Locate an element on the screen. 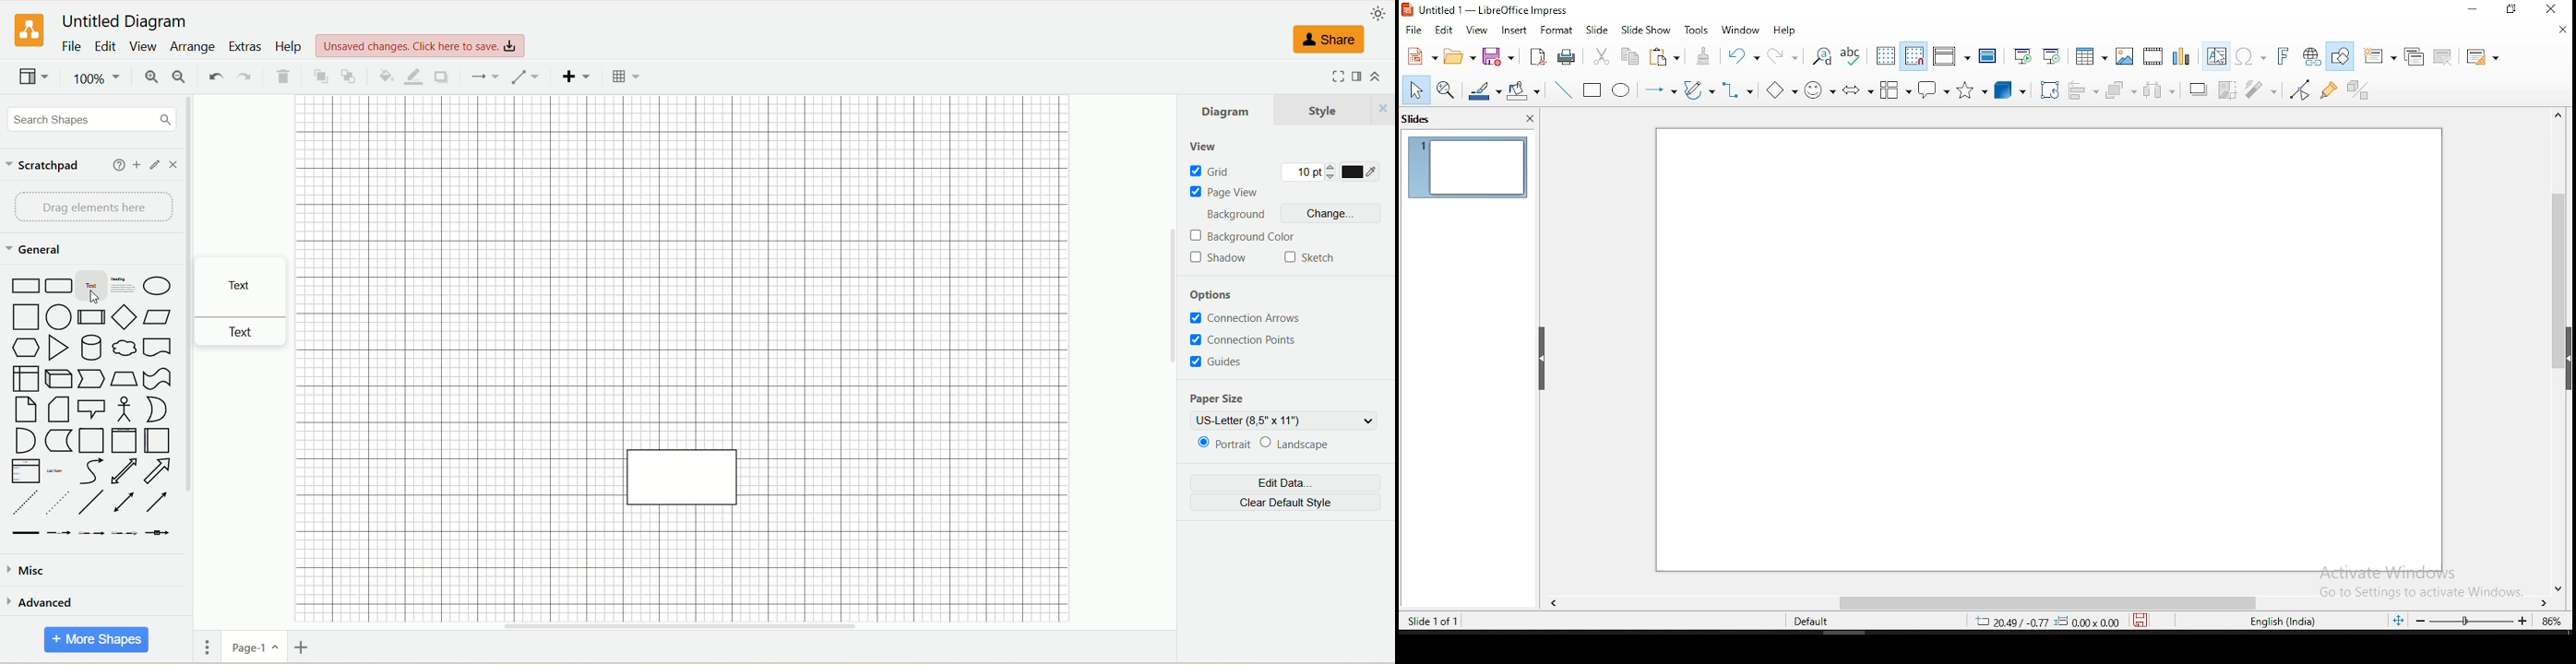 The width and height of the screenshot is (2576, 672). format is located at coordinates (1556, 32).